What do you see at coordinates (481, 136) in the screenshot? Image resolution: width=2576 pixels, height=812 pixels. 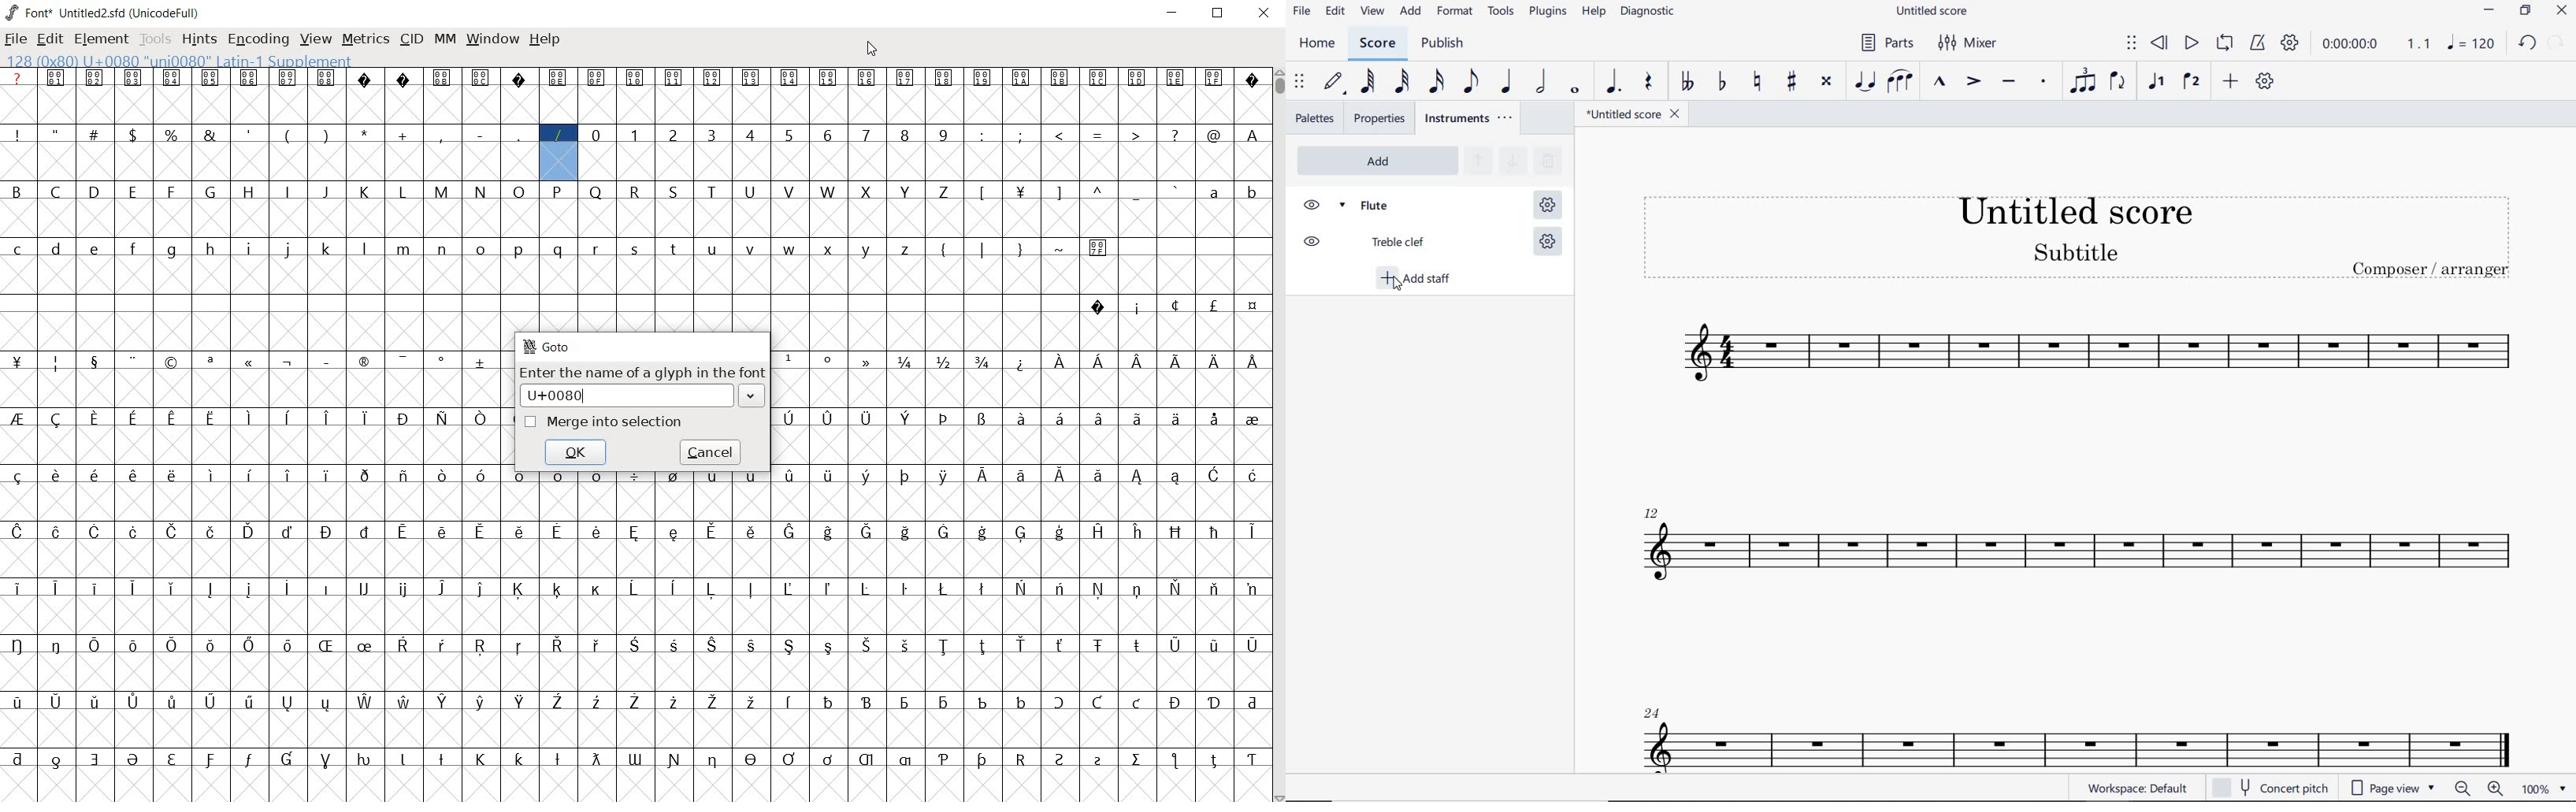 I see `glyph` at bounding box center [481, 136].